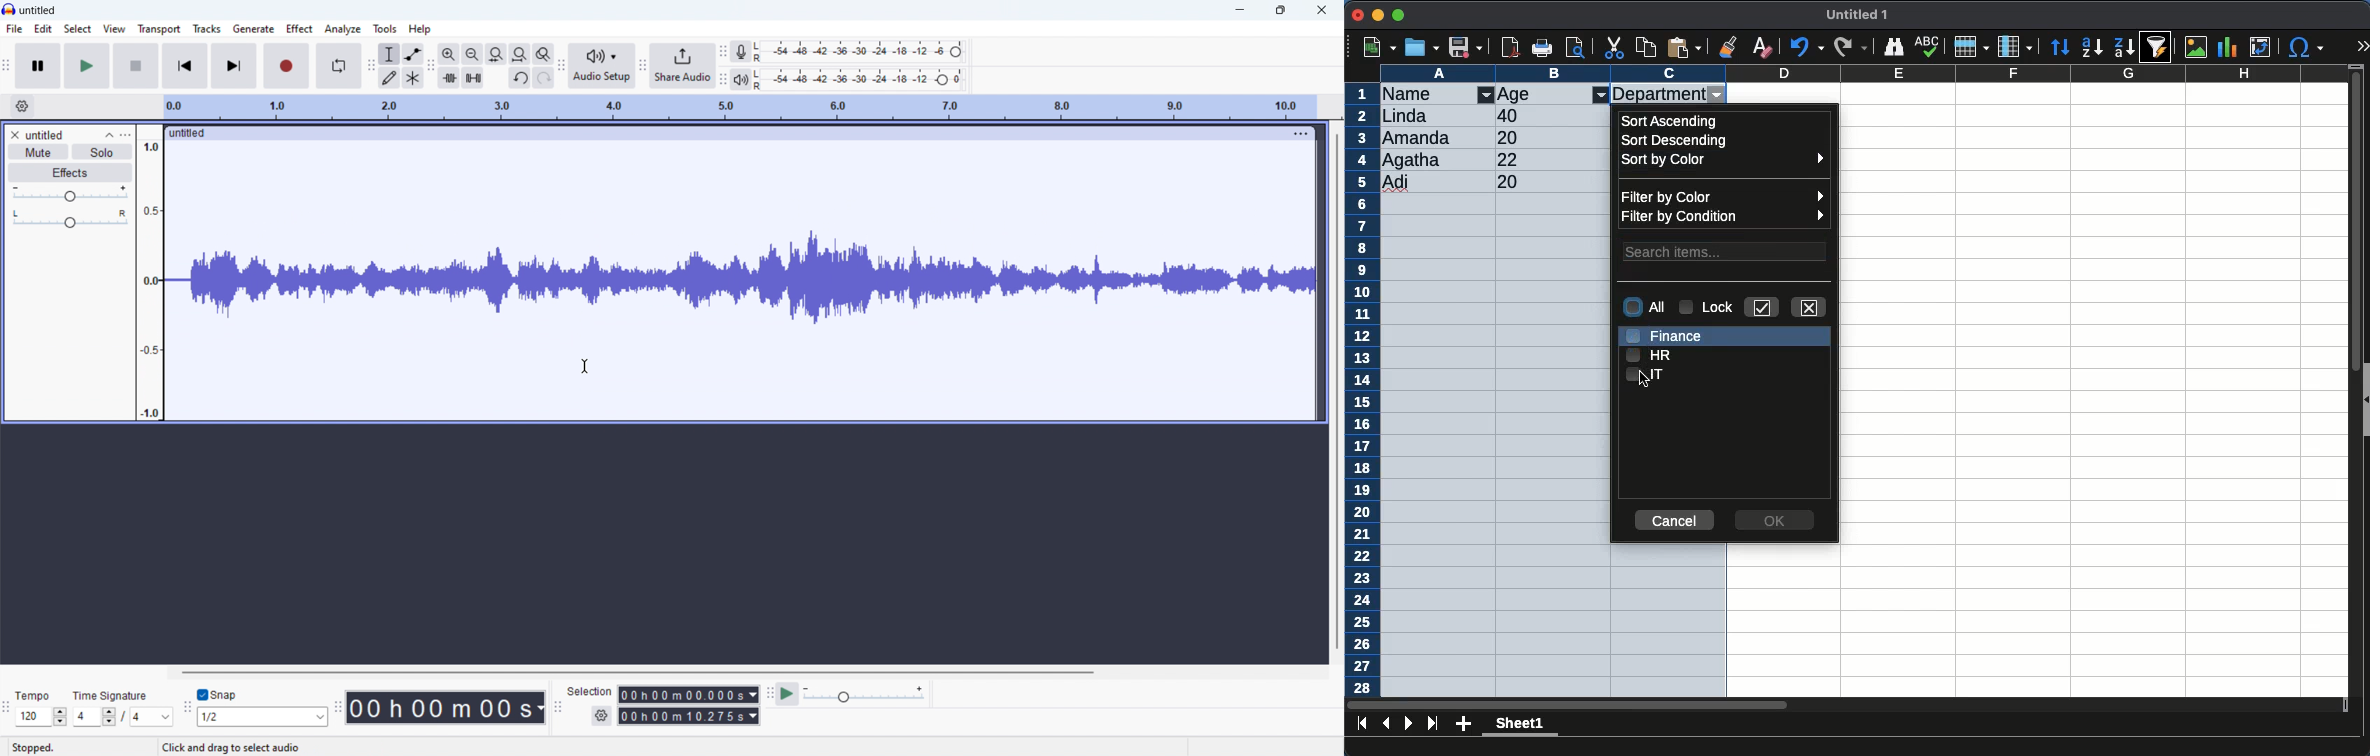  I want to click on record, so click(286, 66).